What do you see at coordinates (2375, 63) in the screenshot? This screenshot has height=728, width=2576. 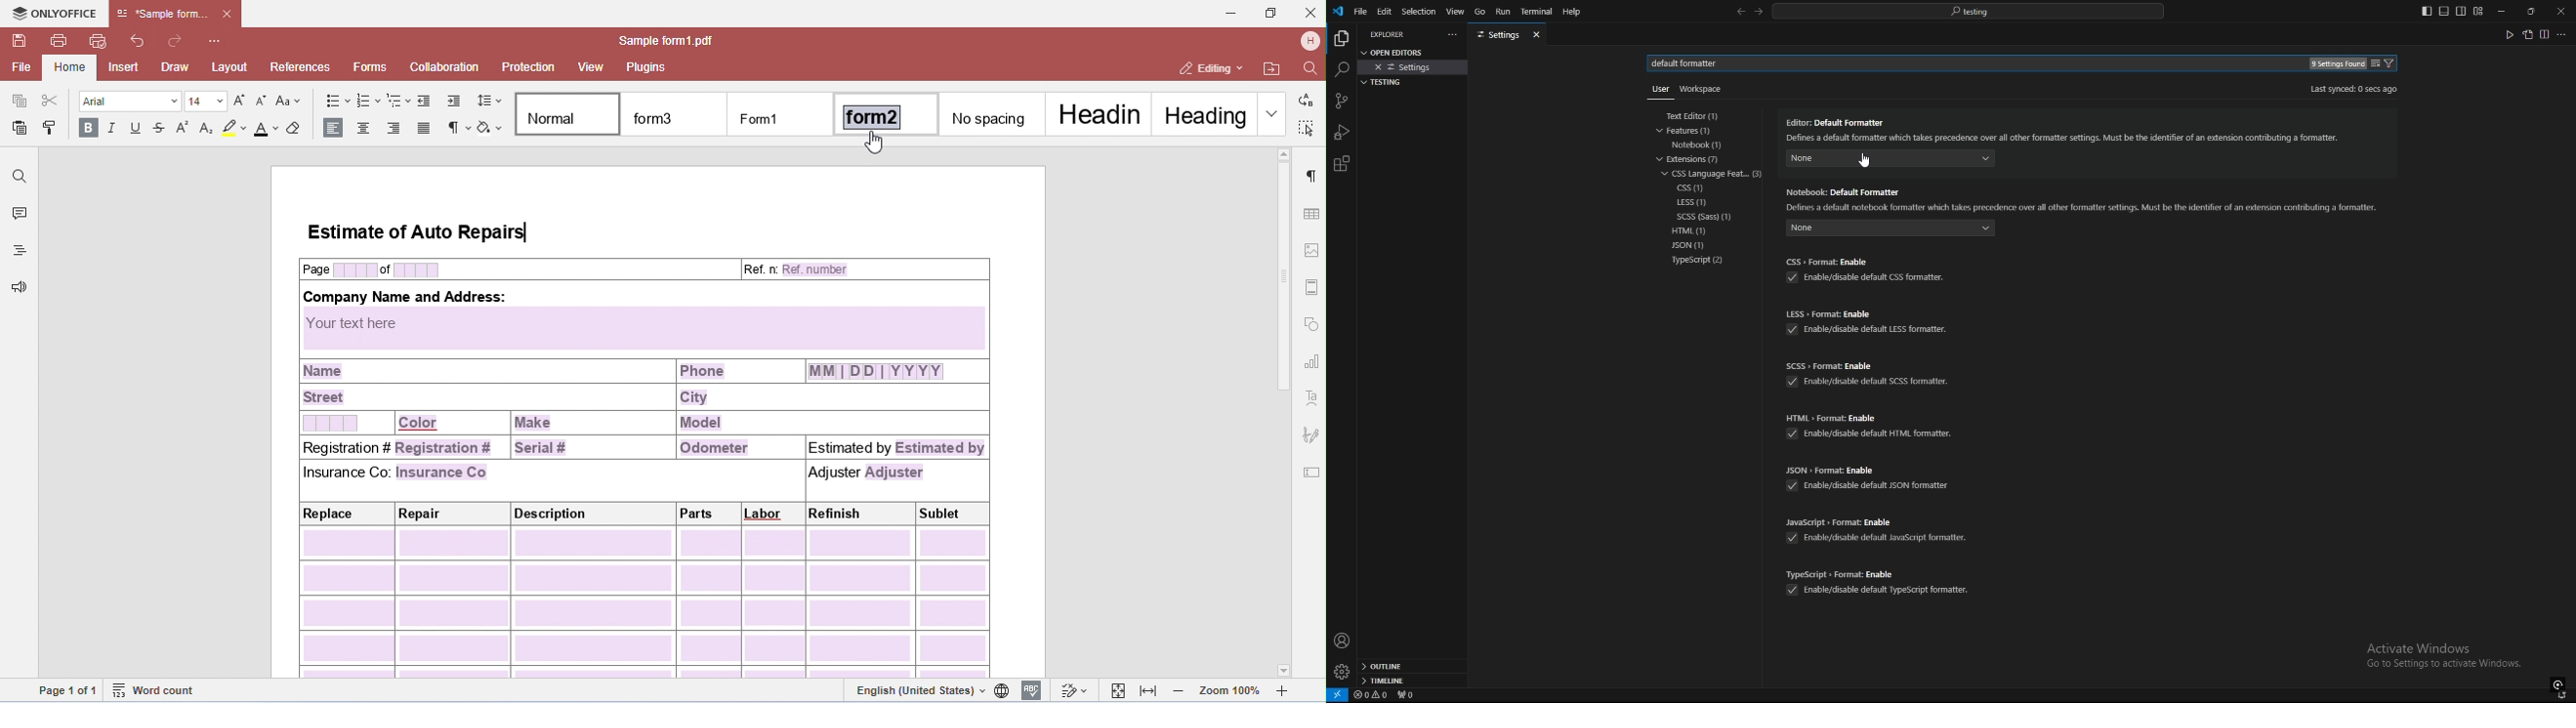 I see `change settings ` at bounding box center [2375, 63].